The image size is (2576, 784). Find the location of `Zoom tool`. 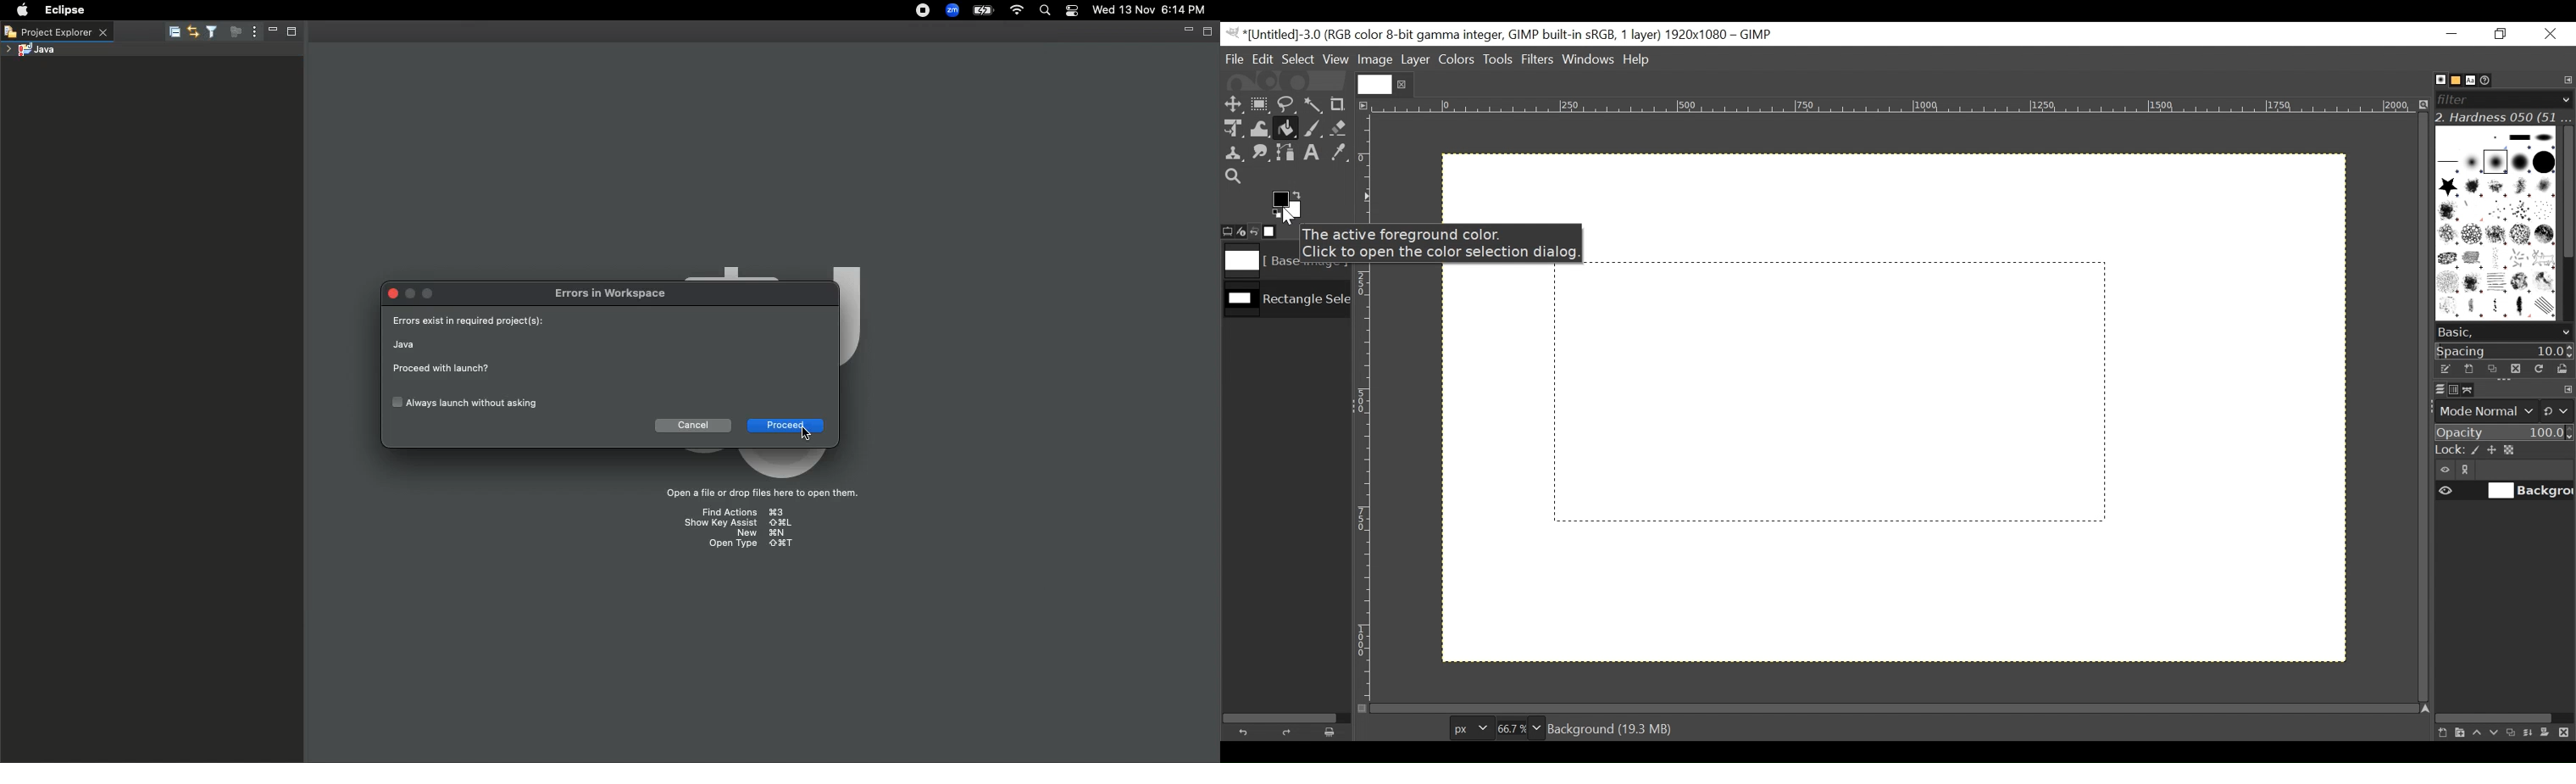

Zoom tool is located at coordinates (1233, 175).